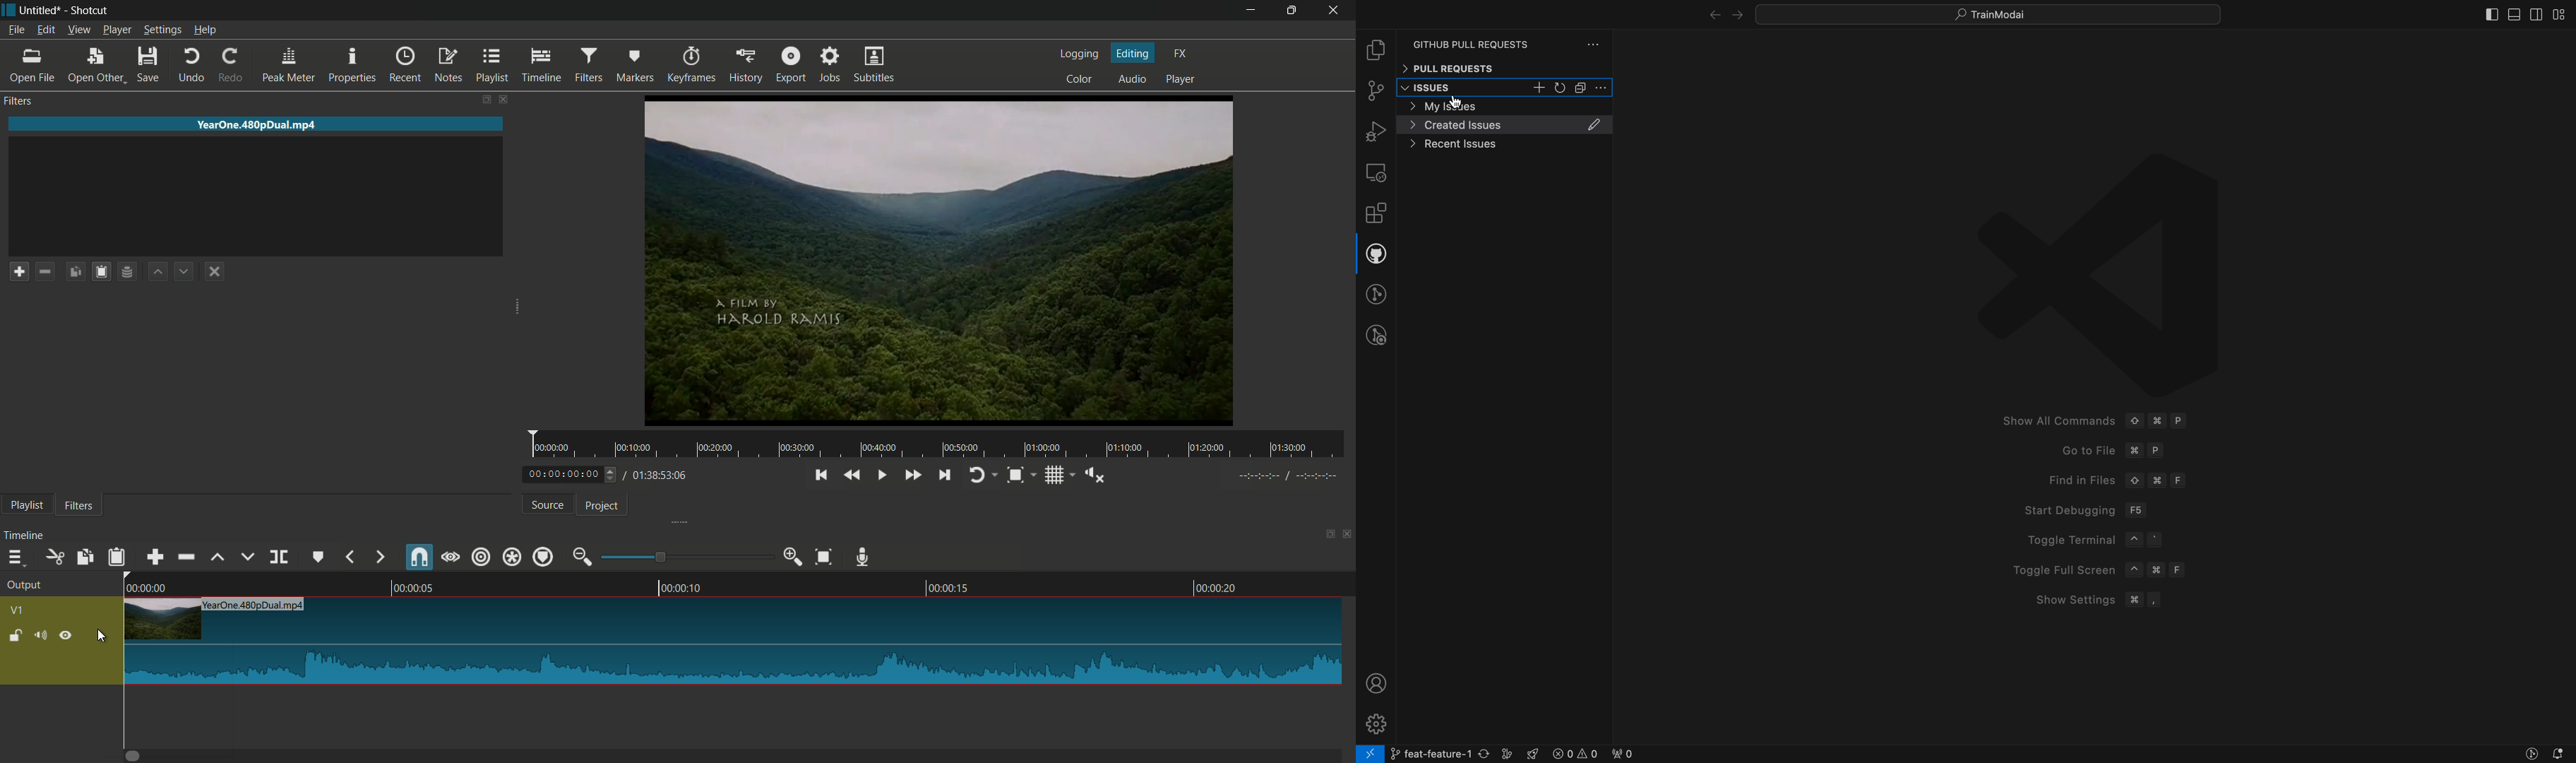  What do you see at coordinates (1505, 144) in the screenshot?
I see `recent issues` at bounding box center [1505, 144].